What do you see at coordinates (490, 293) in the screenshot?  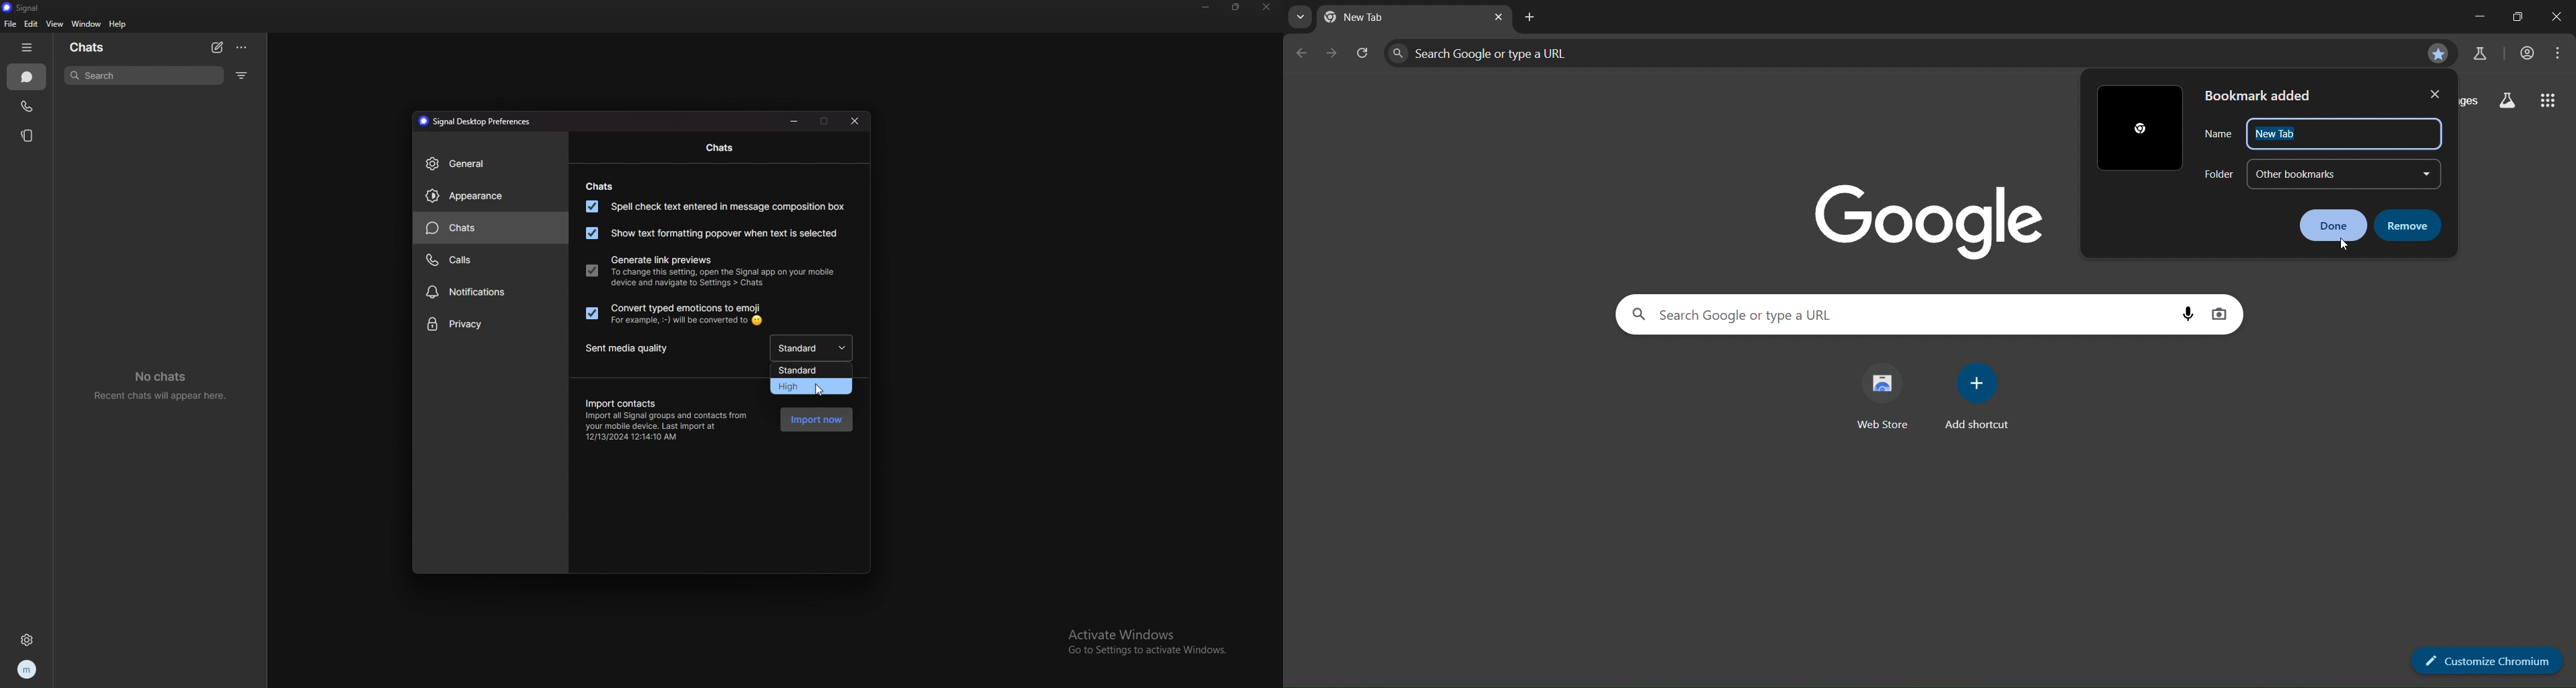 I see `notifications` at bounding box center [490, 293].